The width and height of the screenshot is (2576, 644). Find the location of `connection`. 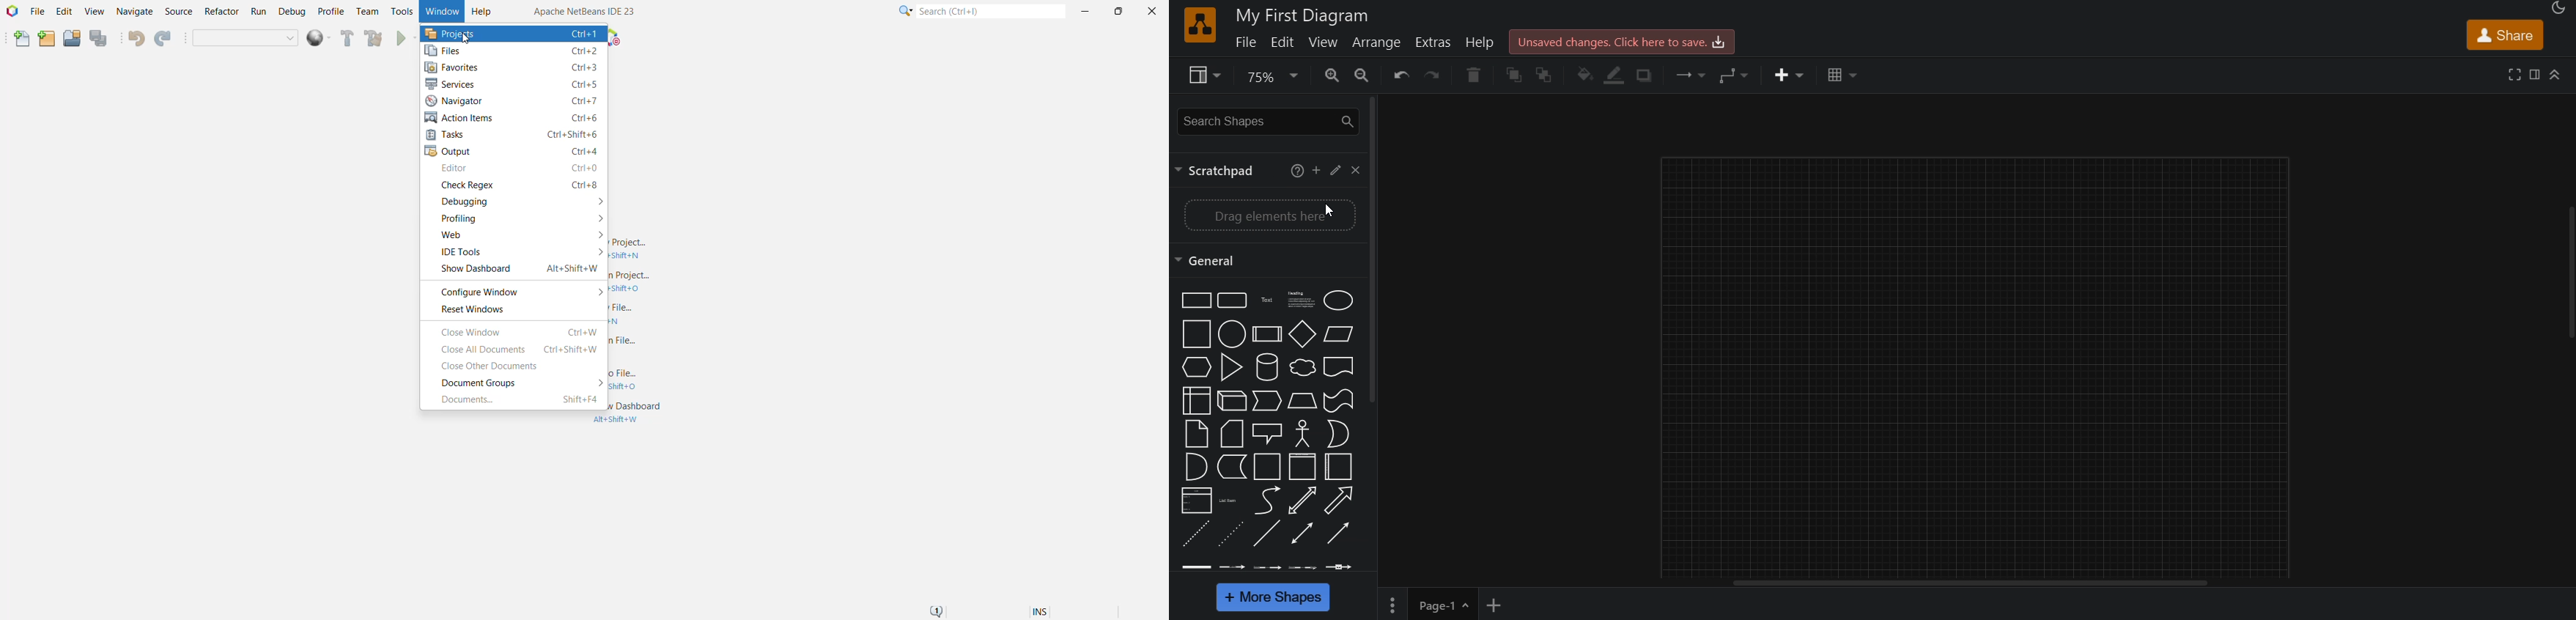

connection is located at coordinates (1692, 75).